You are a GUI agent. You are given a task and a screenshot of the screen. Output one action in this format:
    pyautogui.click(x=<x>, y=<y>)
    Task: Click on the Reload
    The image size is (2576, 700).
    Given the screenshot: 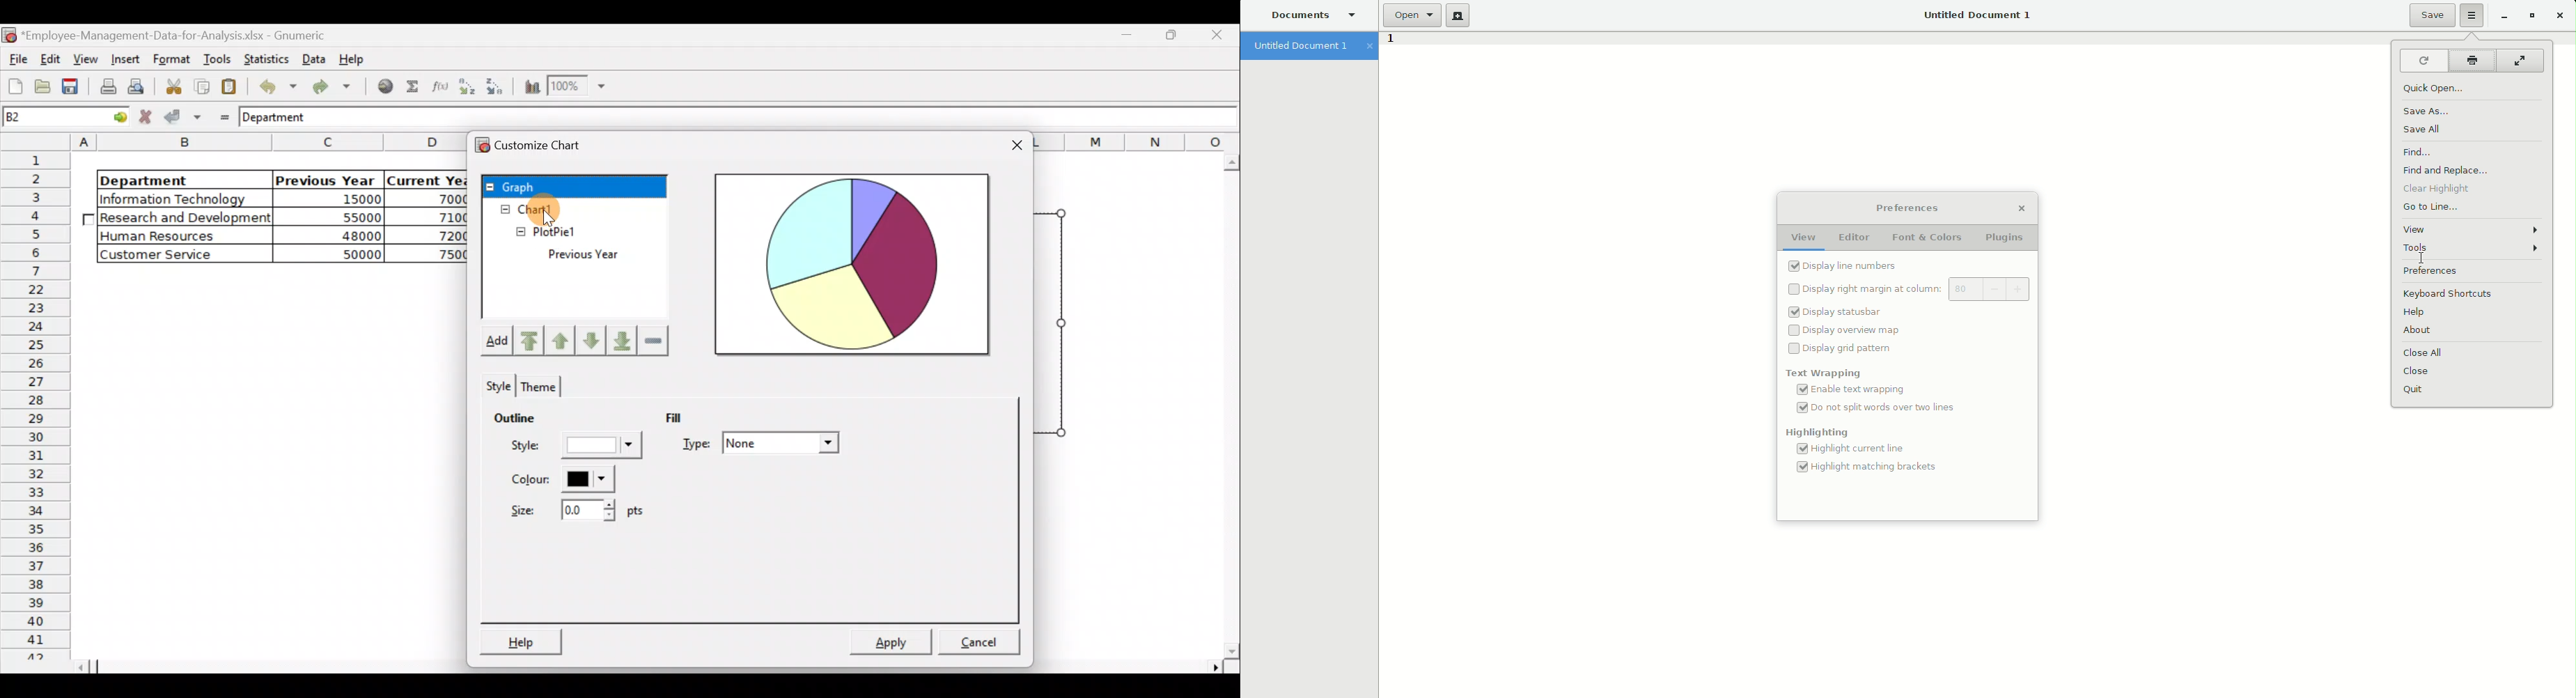 What is the action you would take?
    pyautogui.click(x=2419, y=60)
    